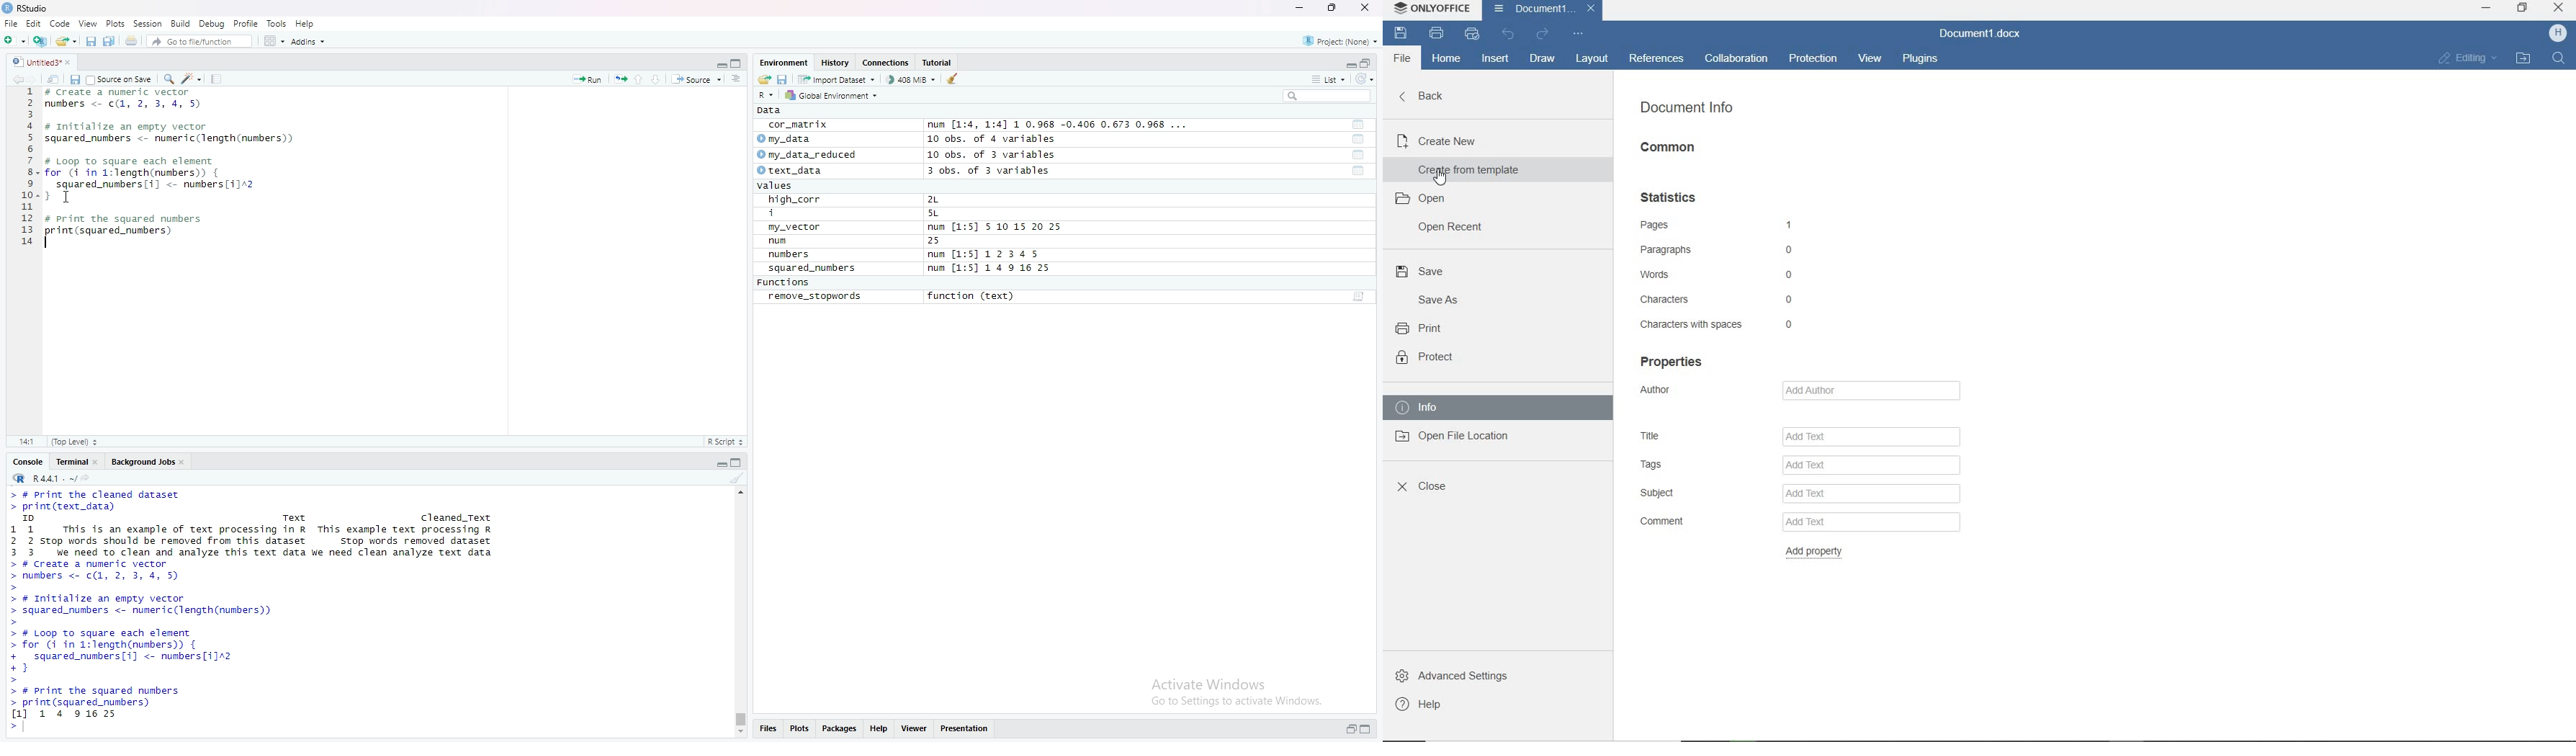 This screenshot has height=756, width=2576. Describe the element at coordinates (720, 62) in the screenshot. I see `minimize` at that location.